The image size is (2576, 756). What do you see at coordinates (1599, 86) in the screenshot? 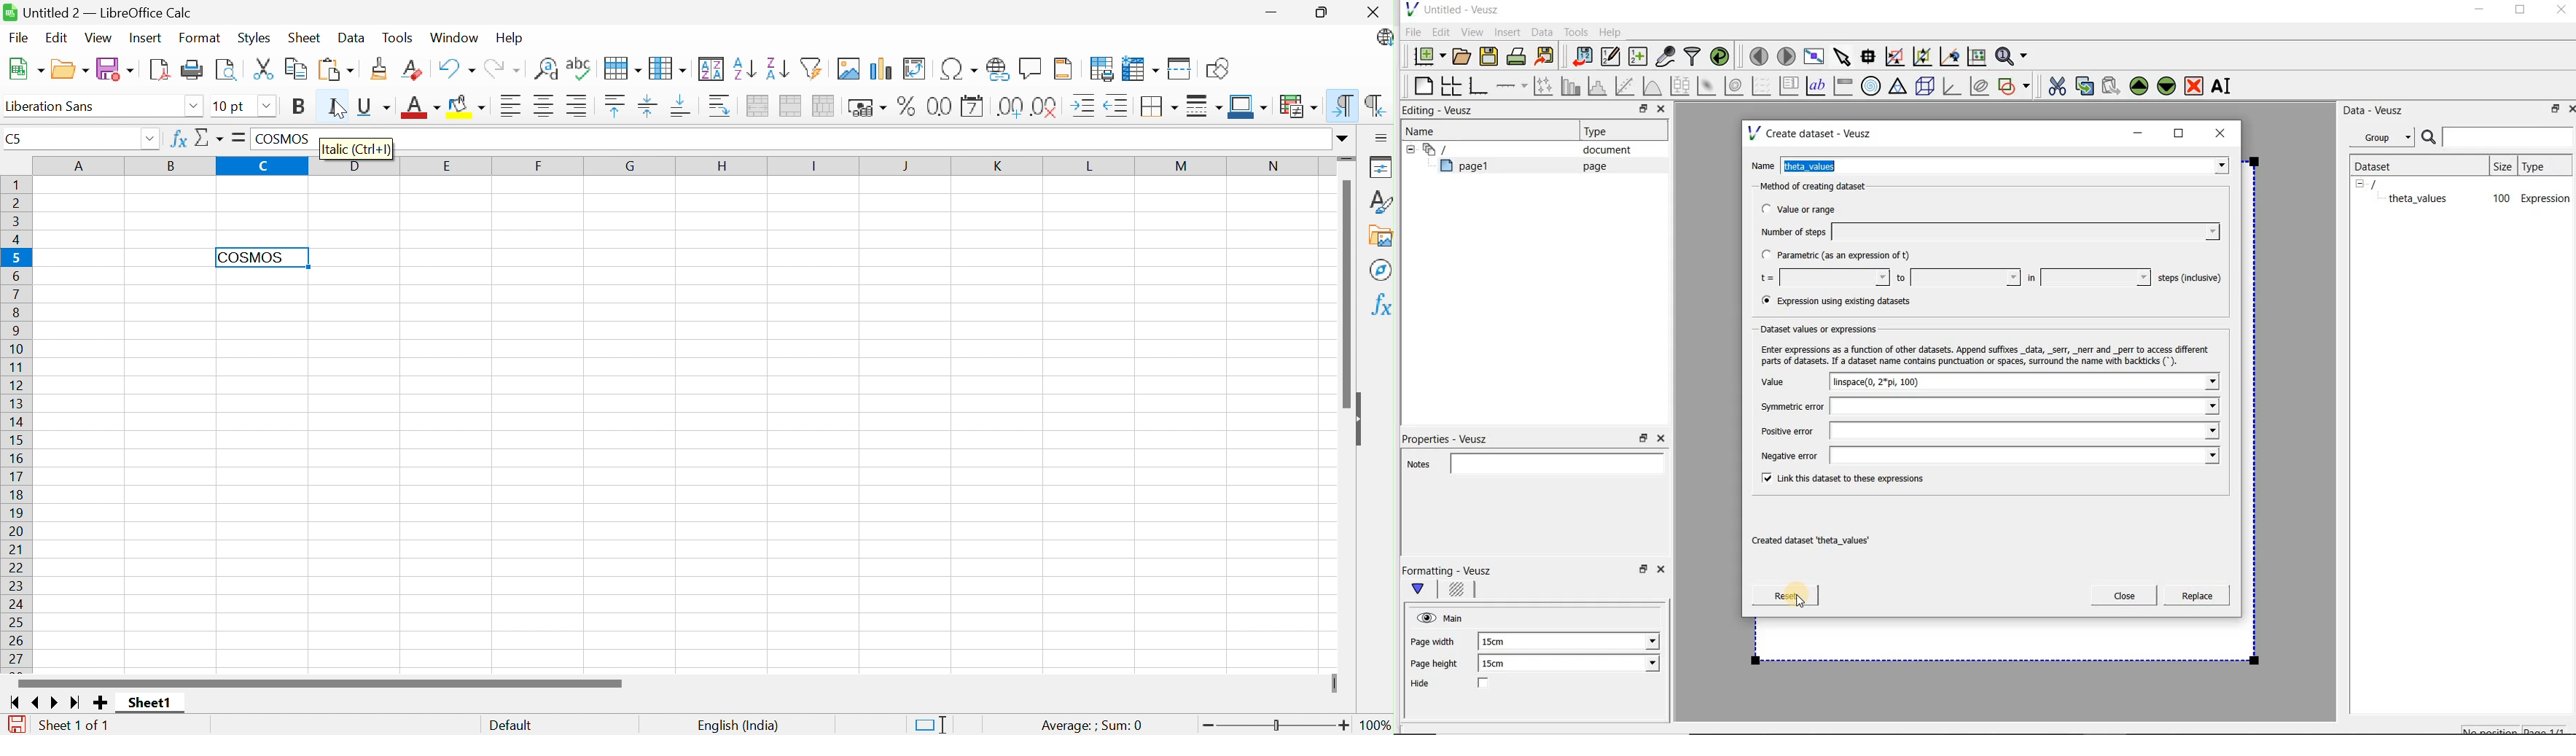
I see `histogram of a dataset` at bounding box center [1599, 86].